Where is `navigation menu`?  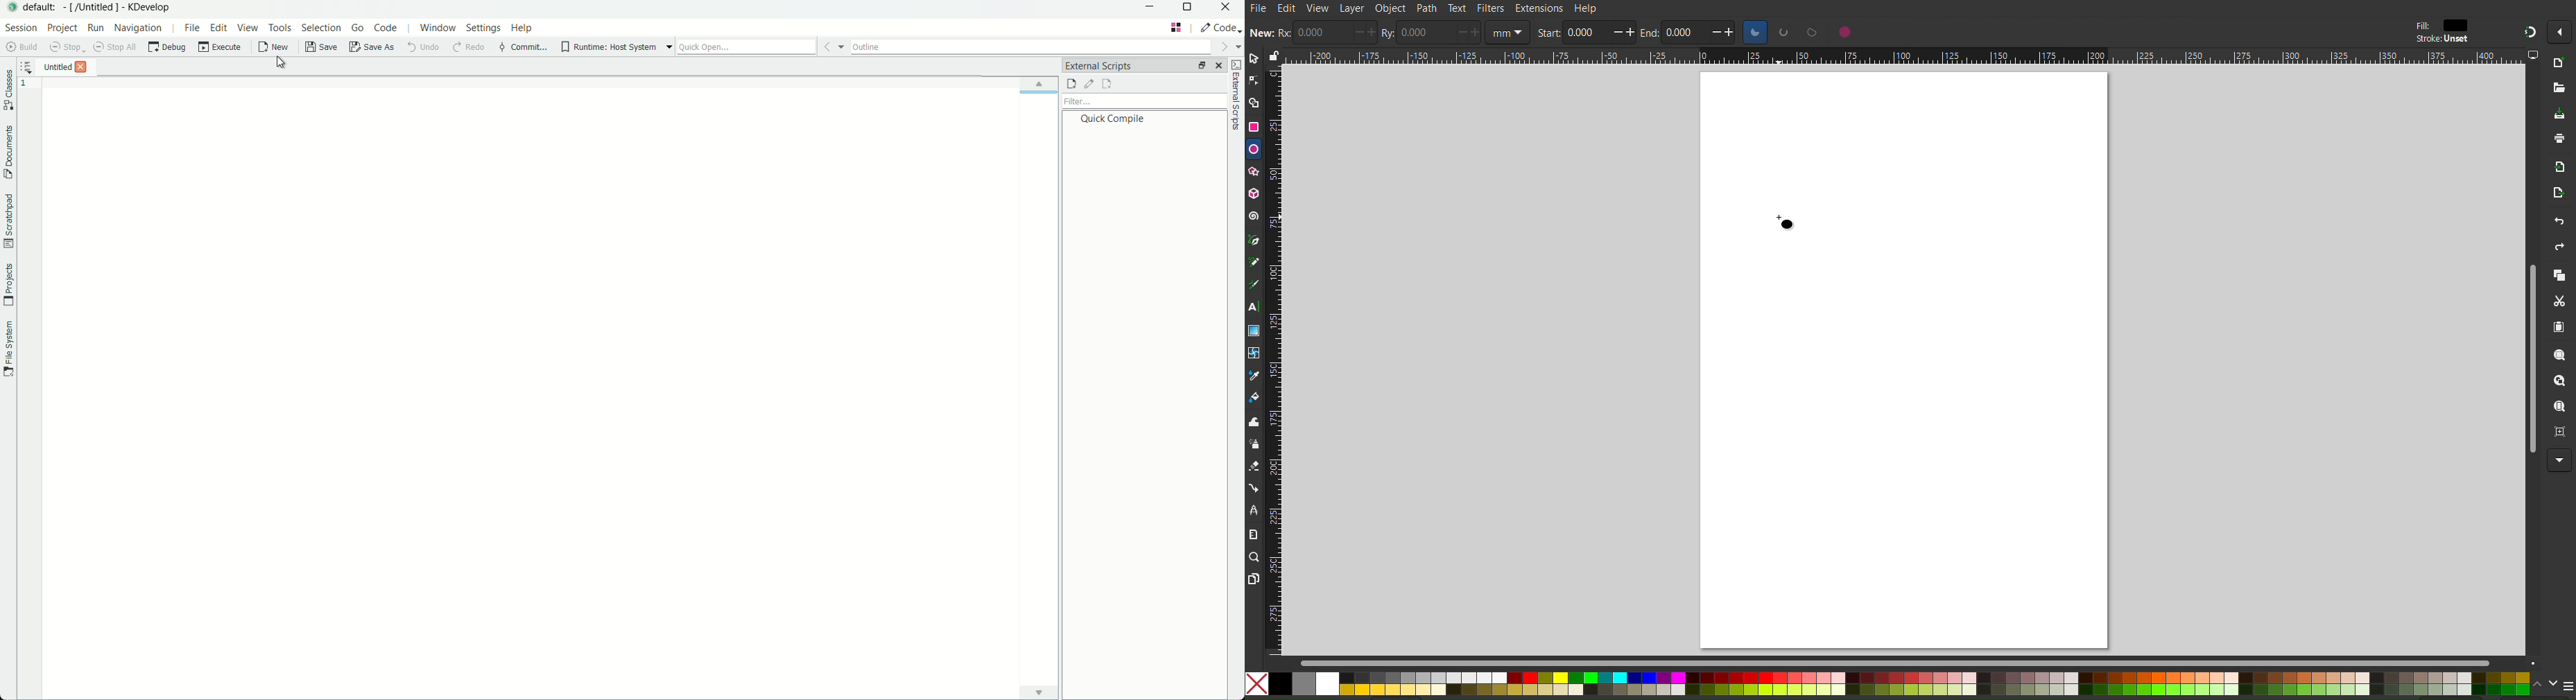
navigation menu is located at coordinates (137, 29).